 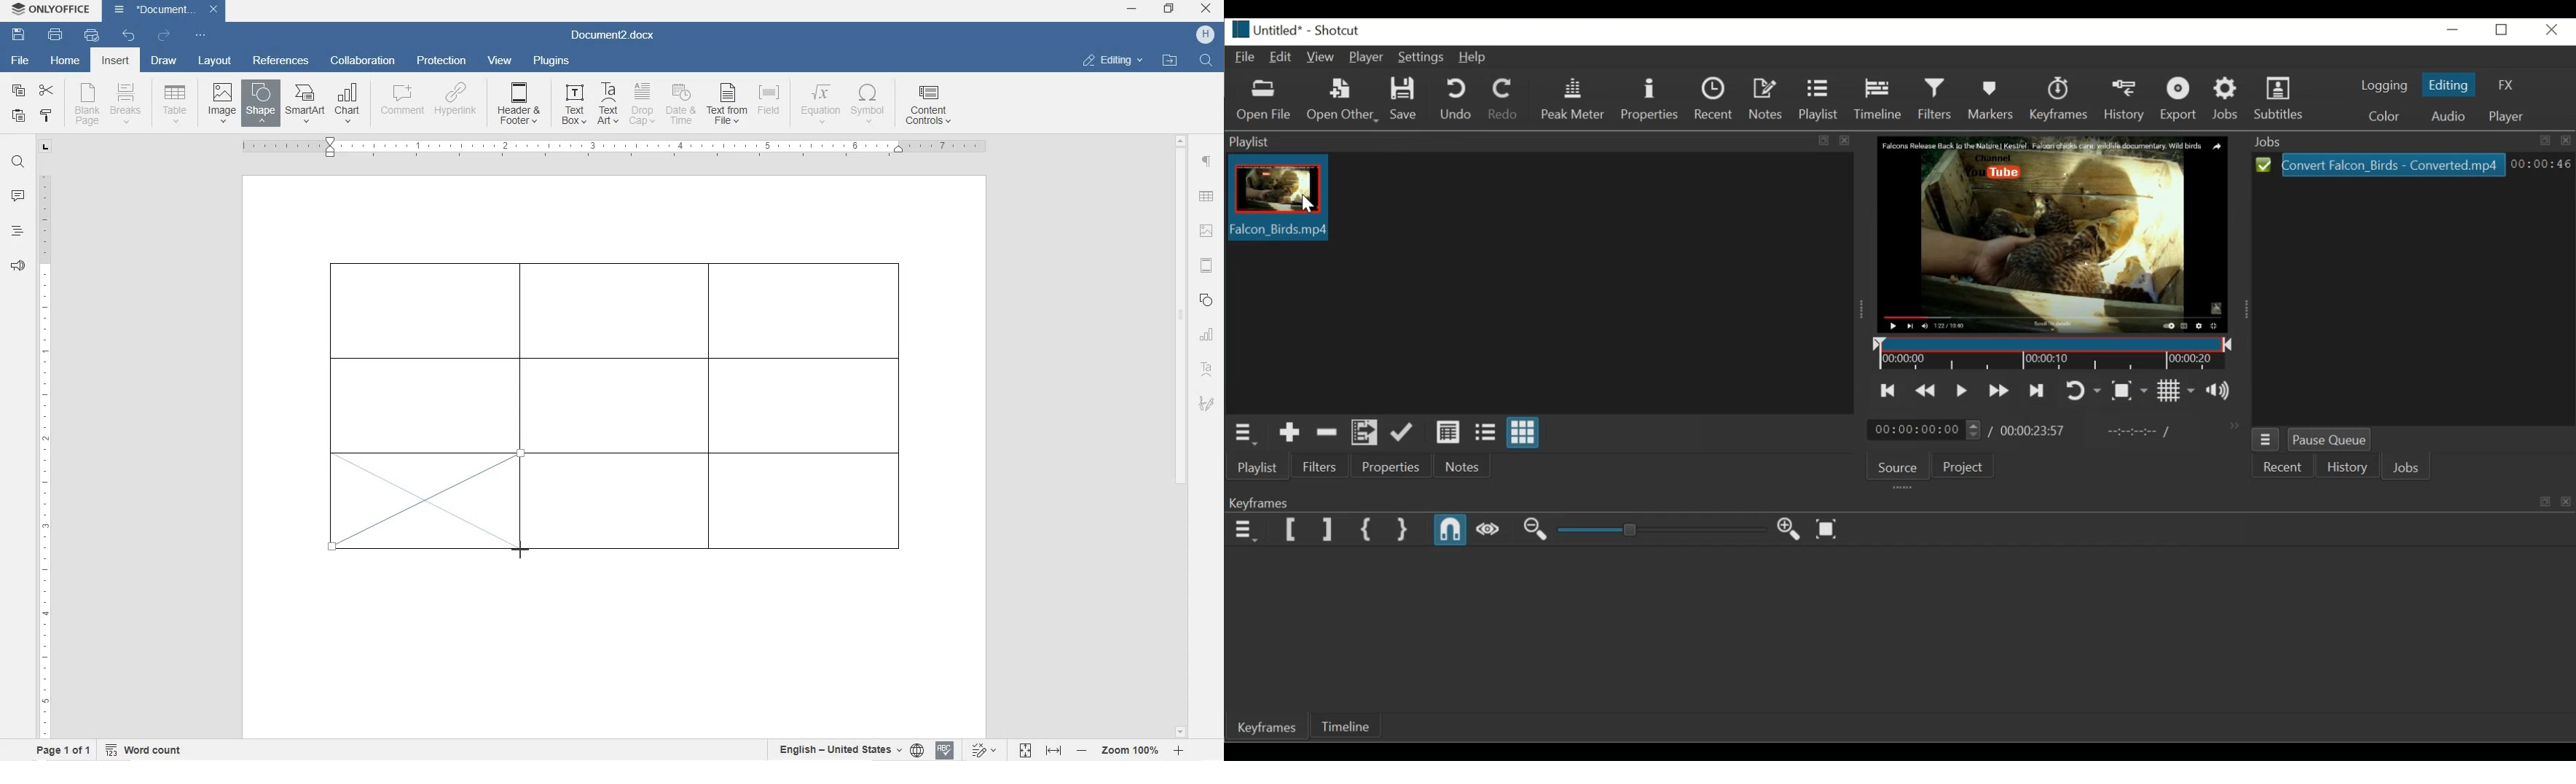 What do you see at coordinates (2049, 354) in the screenshot?
I see `Timeline` at bounding box center [2049, 354].